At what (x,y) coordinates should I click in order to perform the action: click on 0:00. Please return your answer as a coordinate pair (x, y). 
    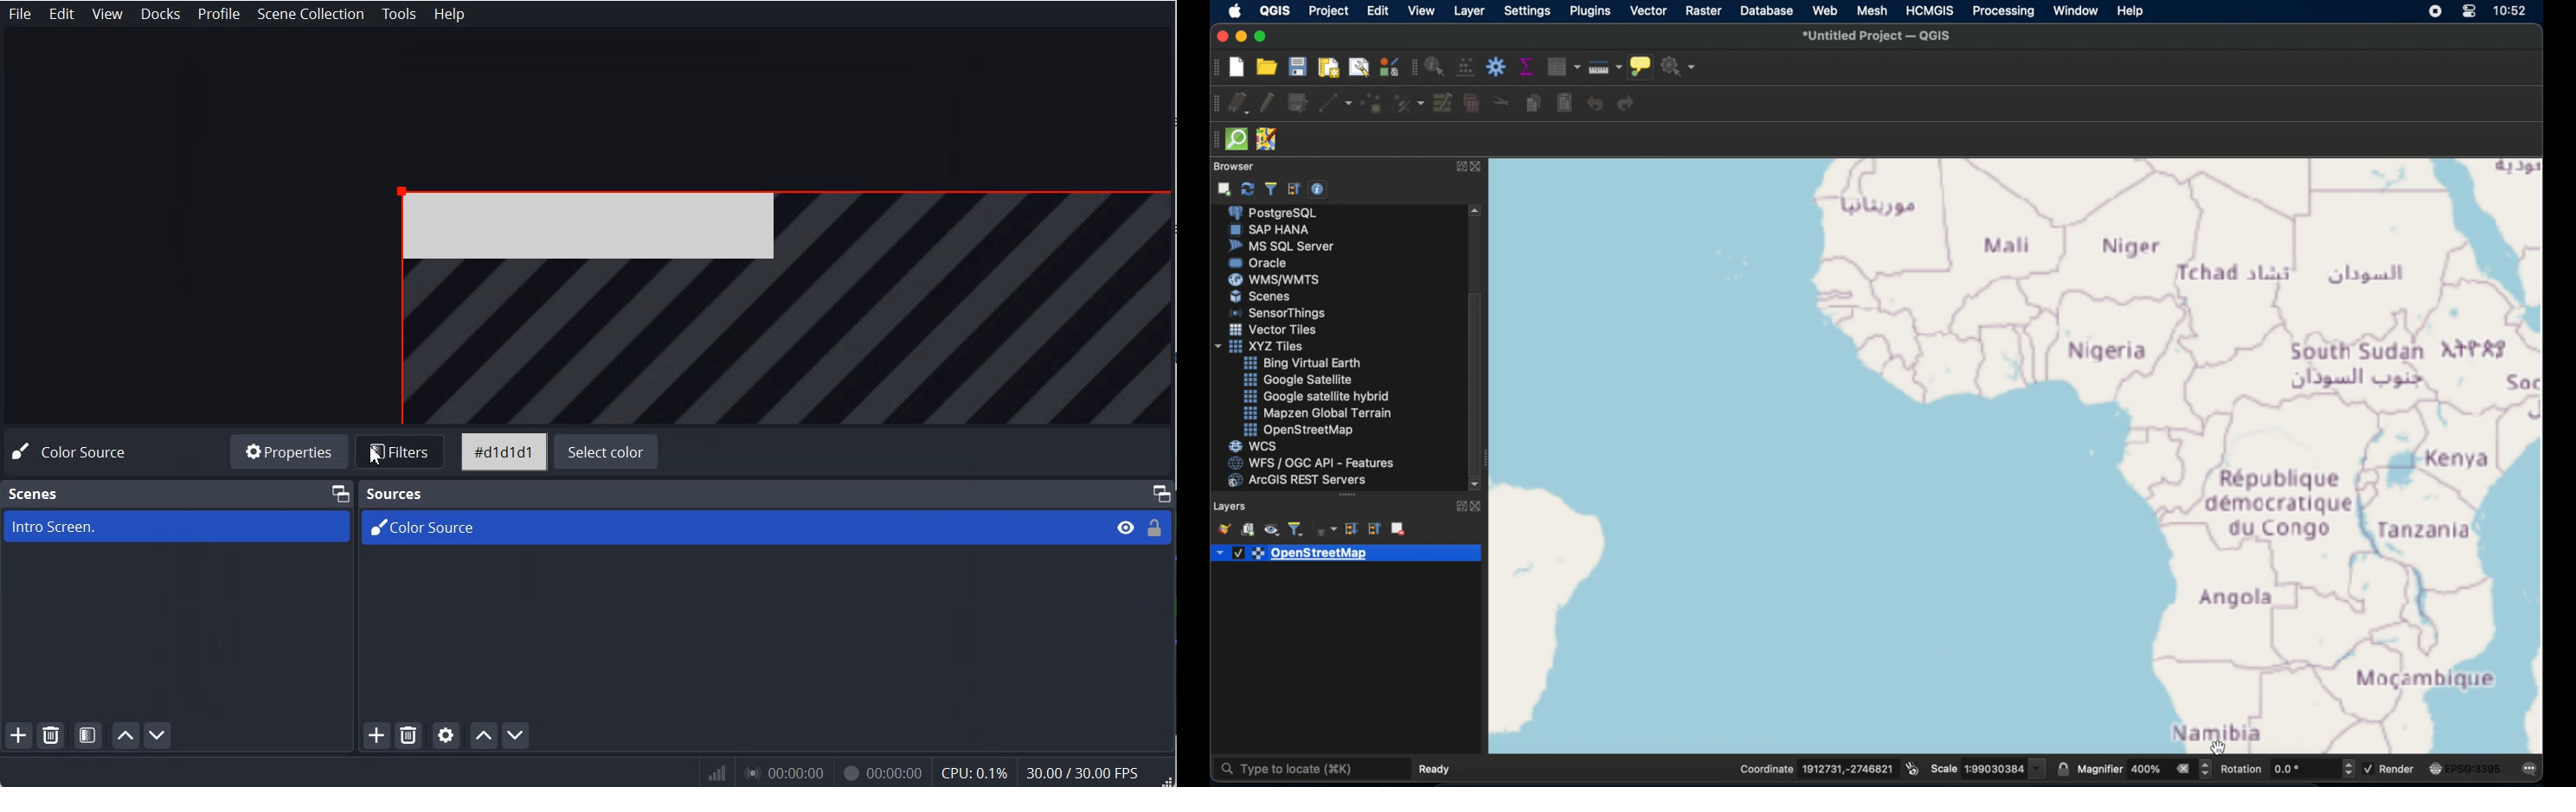
    Looking at the image, I should click on (782, 775).